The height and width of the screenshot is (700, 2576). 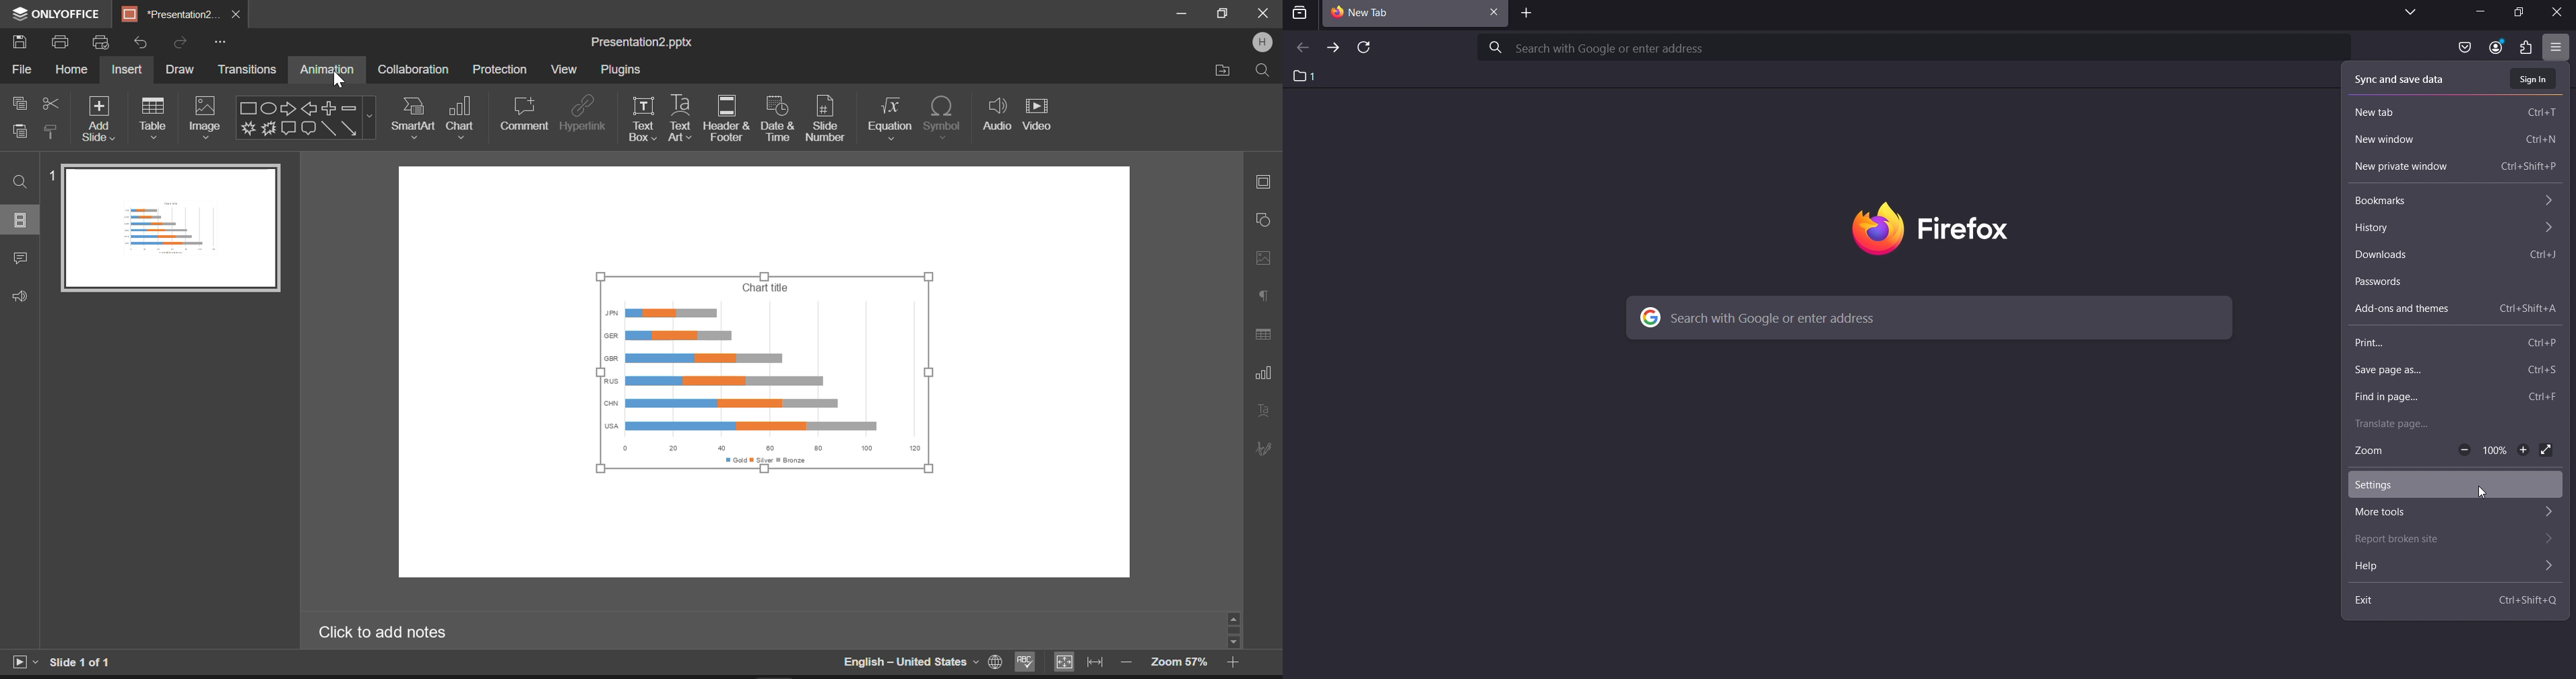 What do you see at coordinates (21, 220) in the screenshot?
I see `Slides` at bounding box center [21, 220].